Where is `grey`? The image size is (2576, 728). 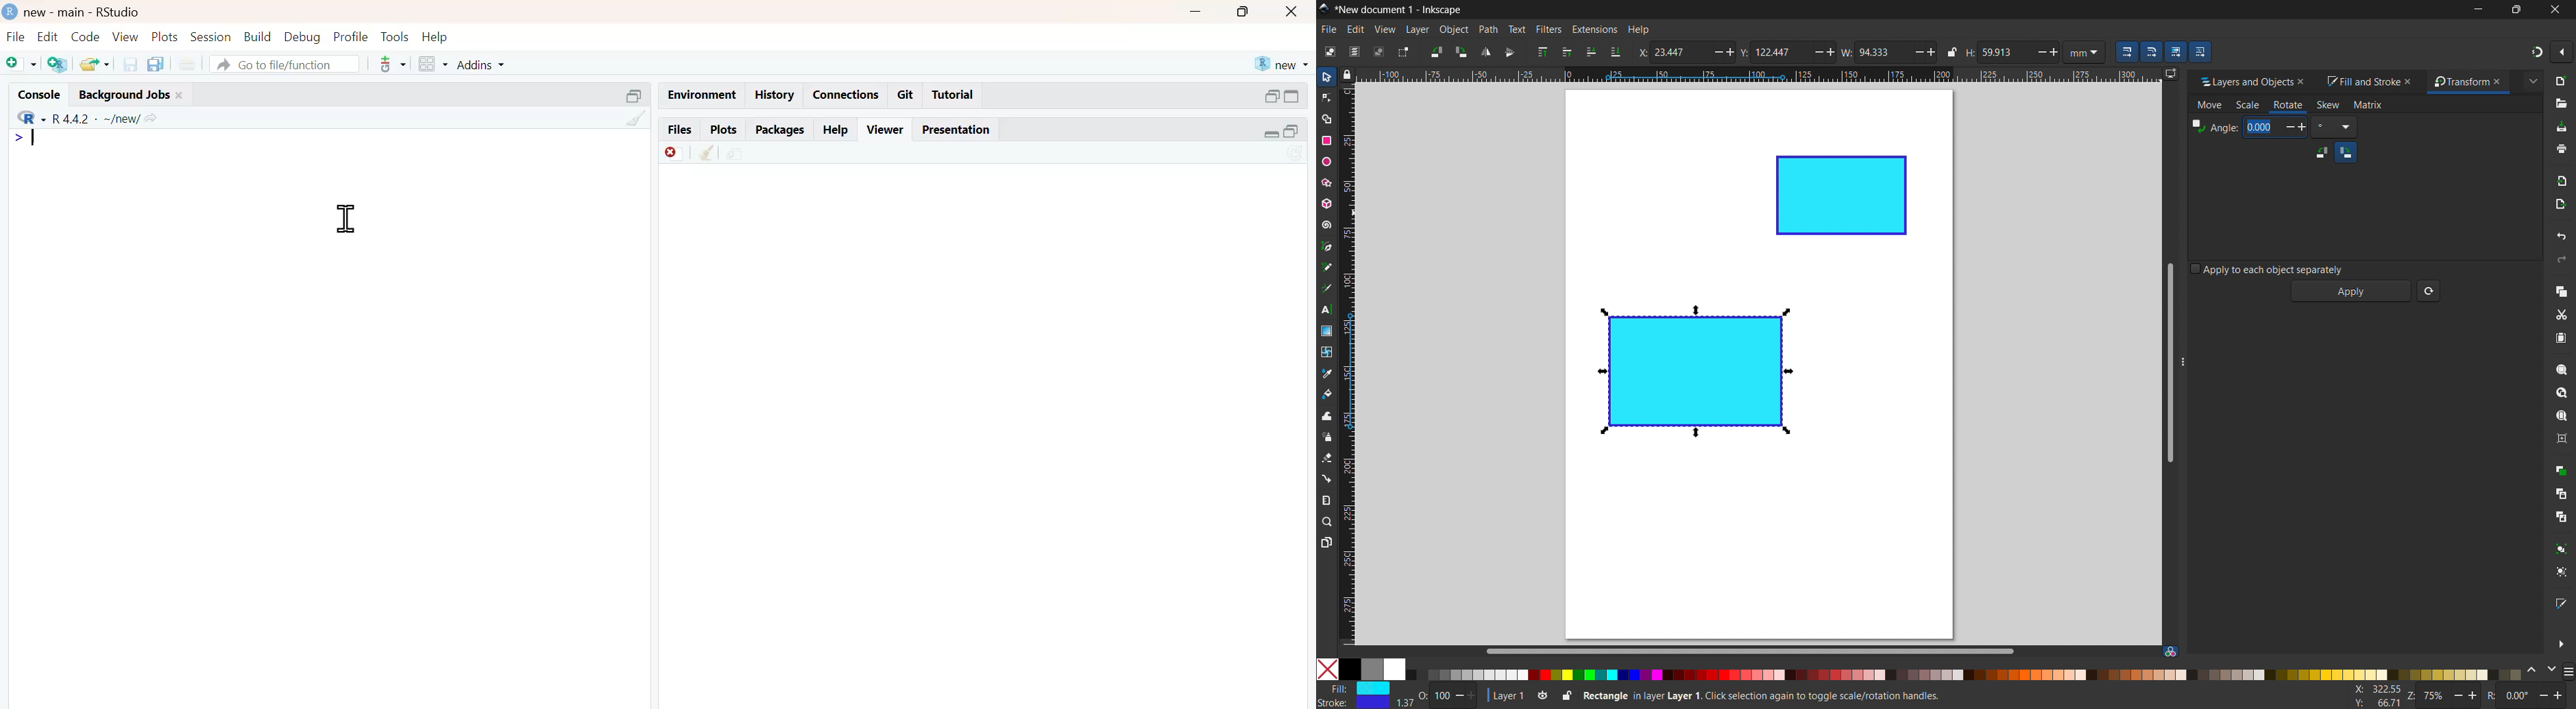 grey is located at coordinates (1371, 669).